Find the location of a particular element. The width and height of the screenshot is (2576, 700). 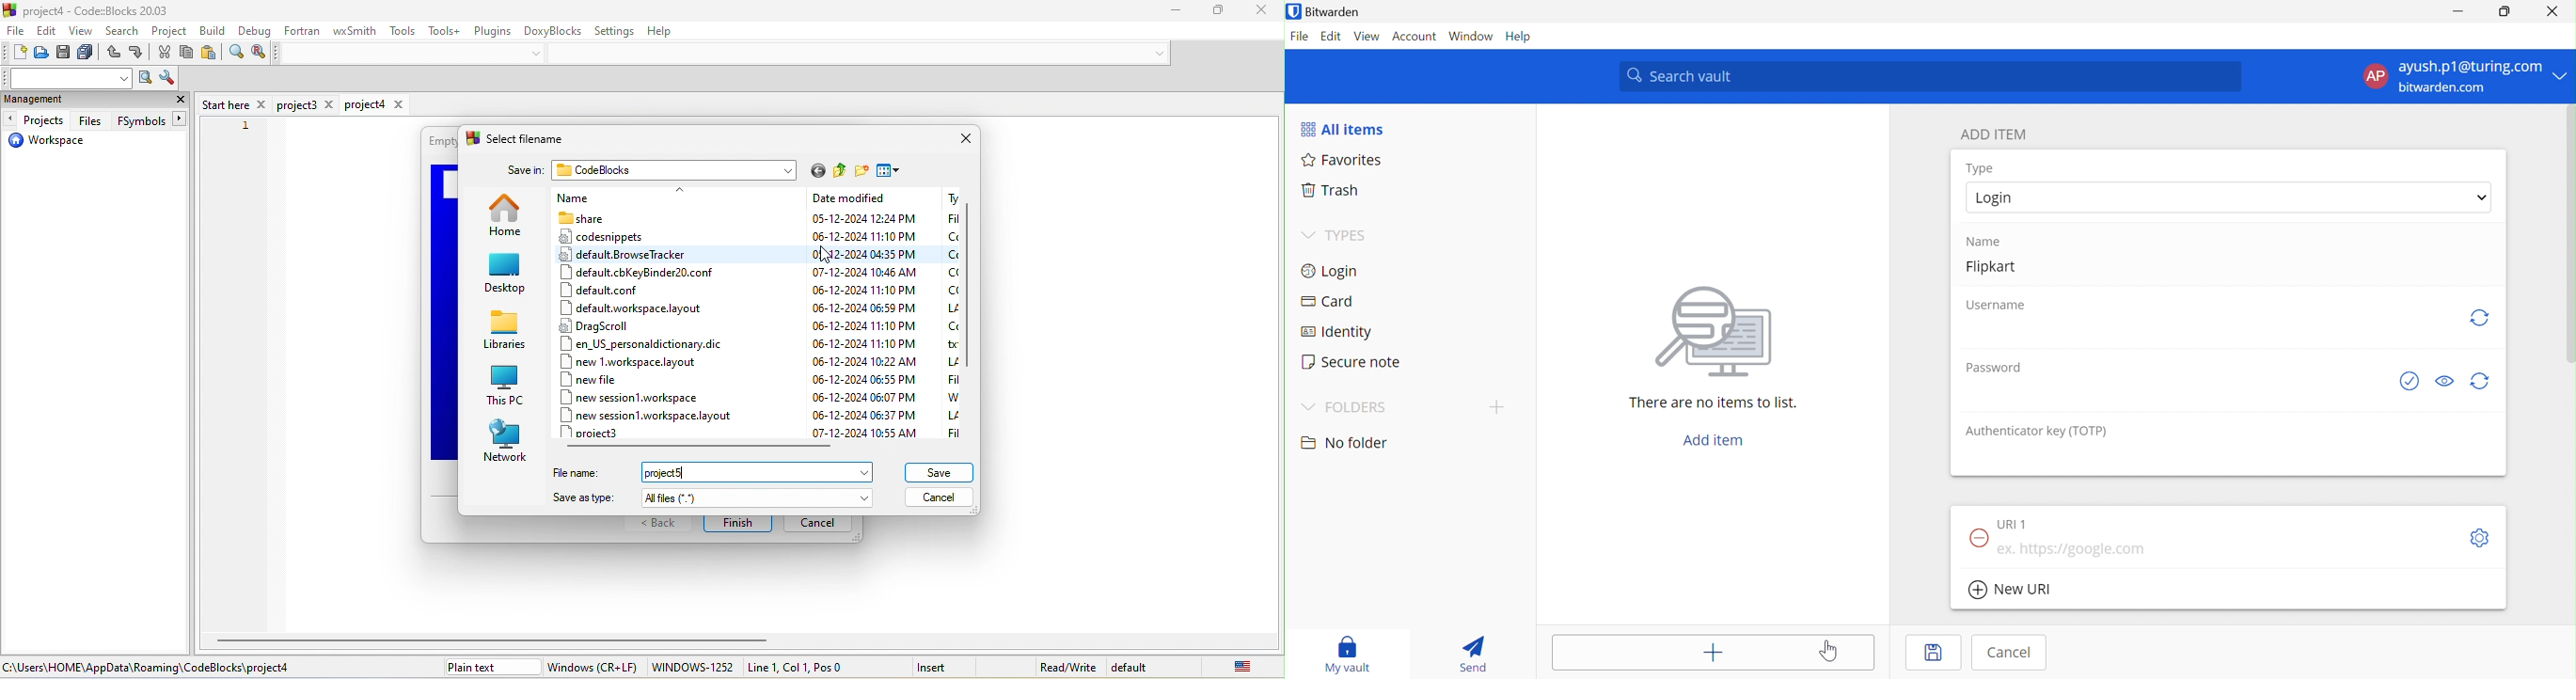

plain text is located at coordinates (490, 667).